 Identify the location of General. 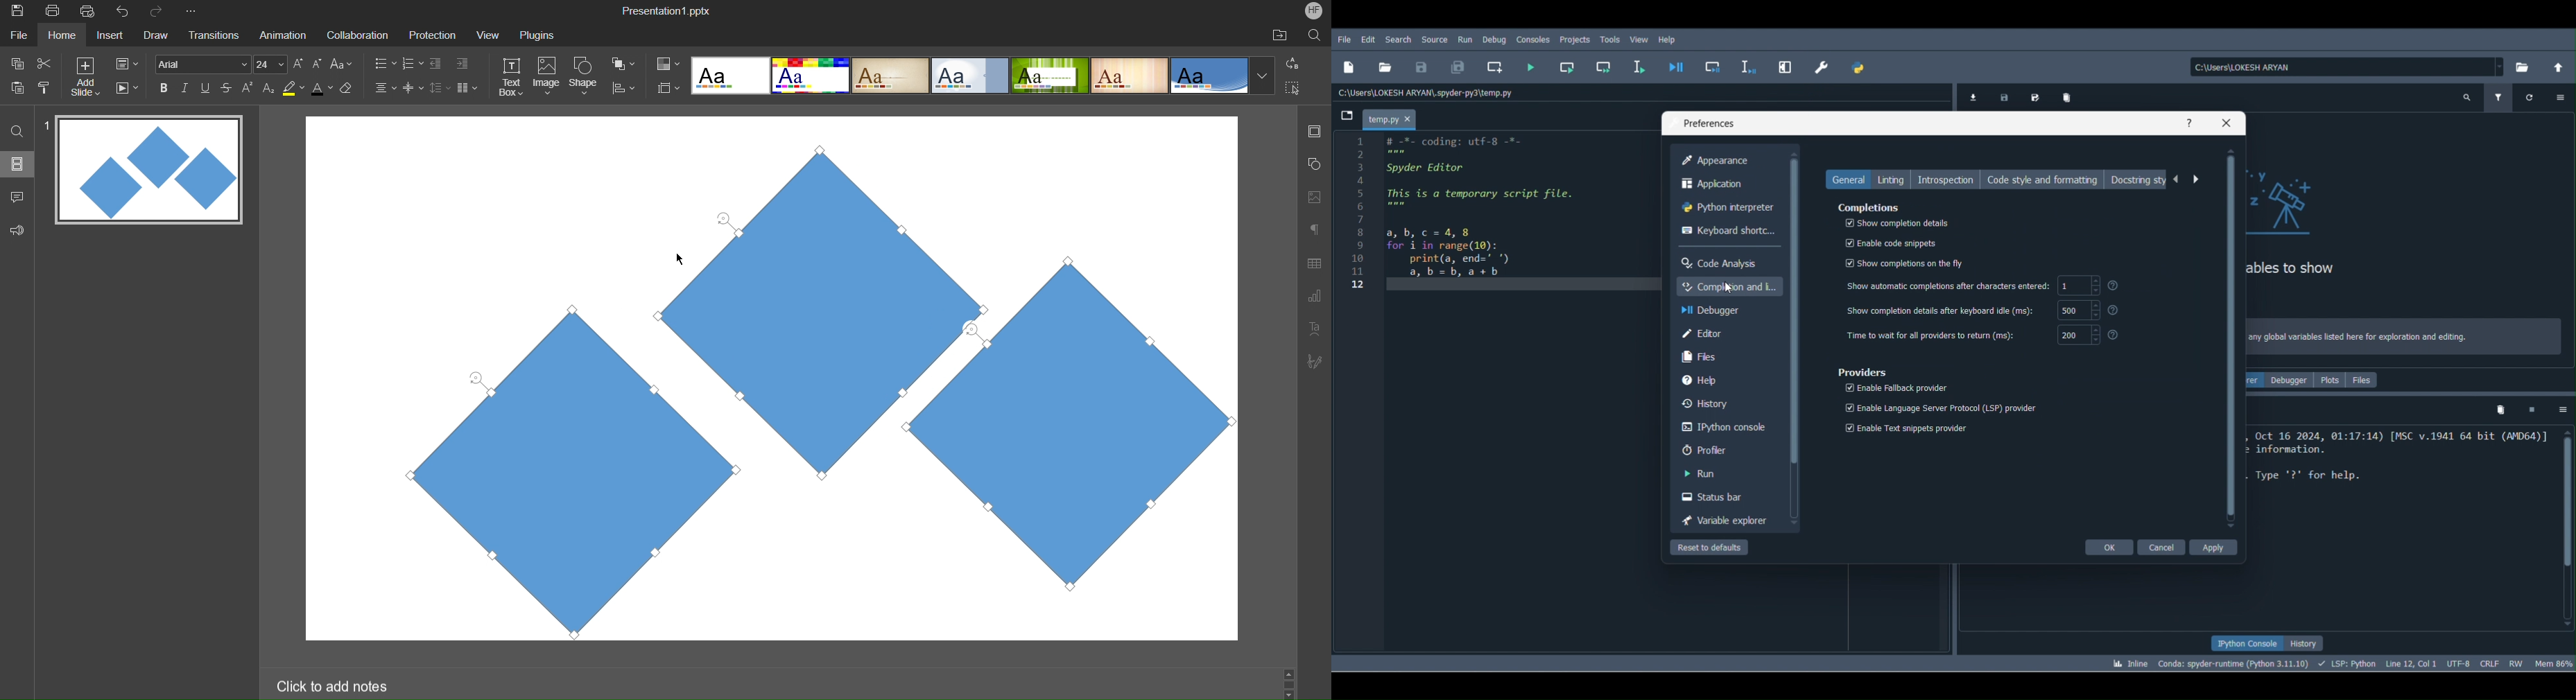
(1849, 180).